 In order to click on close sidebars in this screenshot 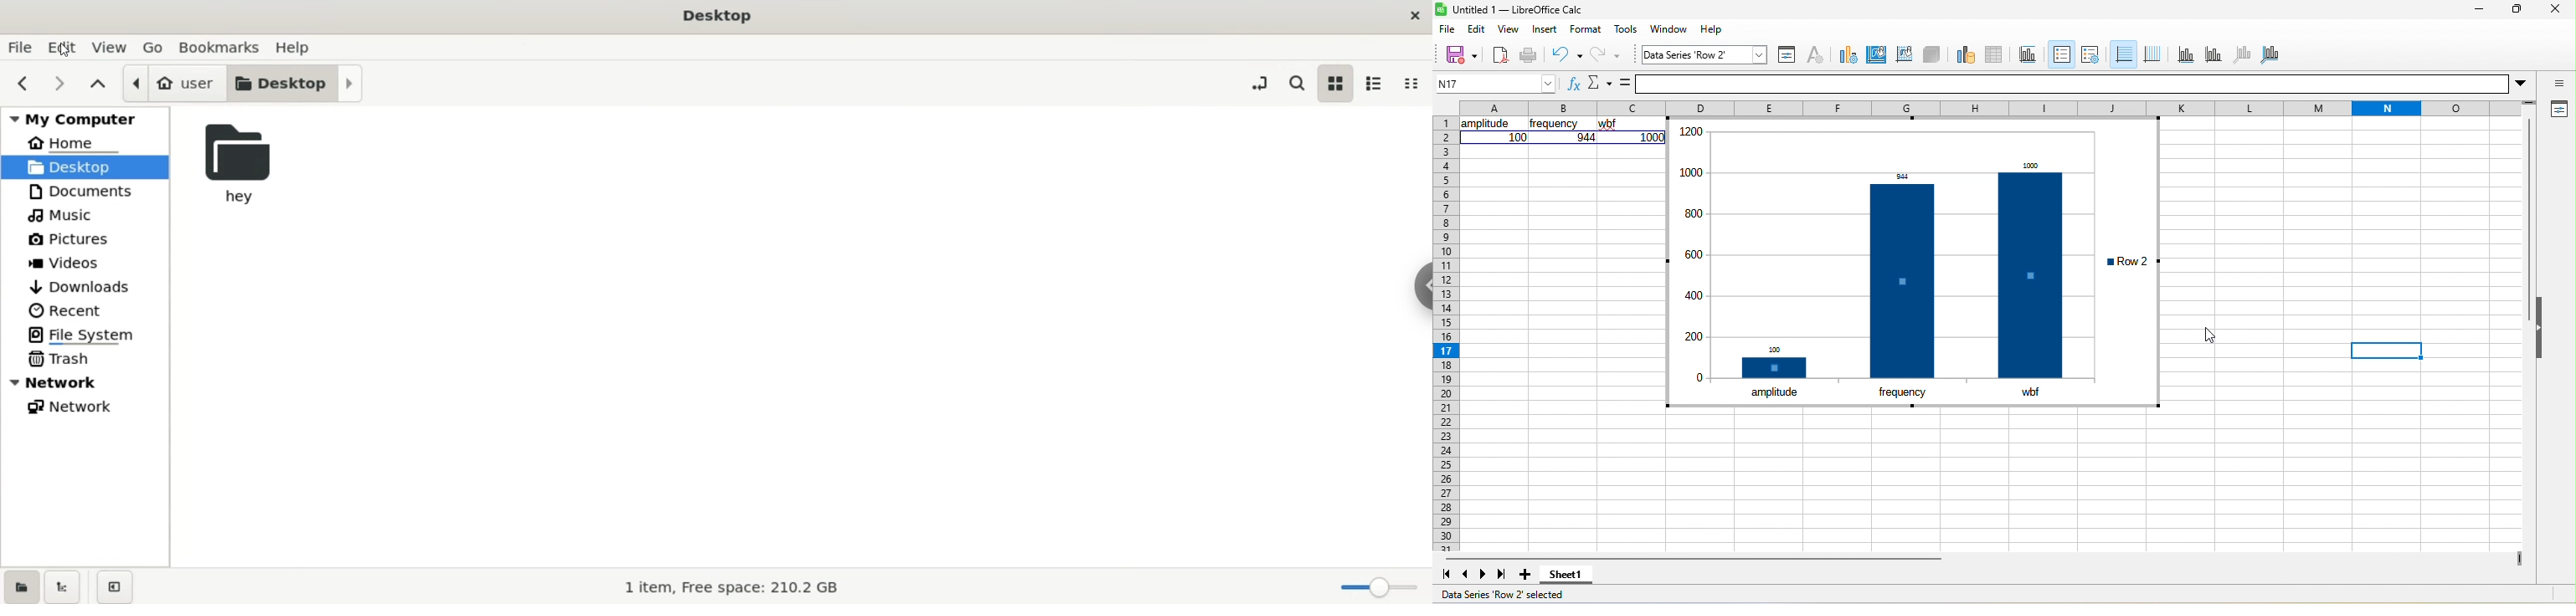, I will do `click(113, 586)`.